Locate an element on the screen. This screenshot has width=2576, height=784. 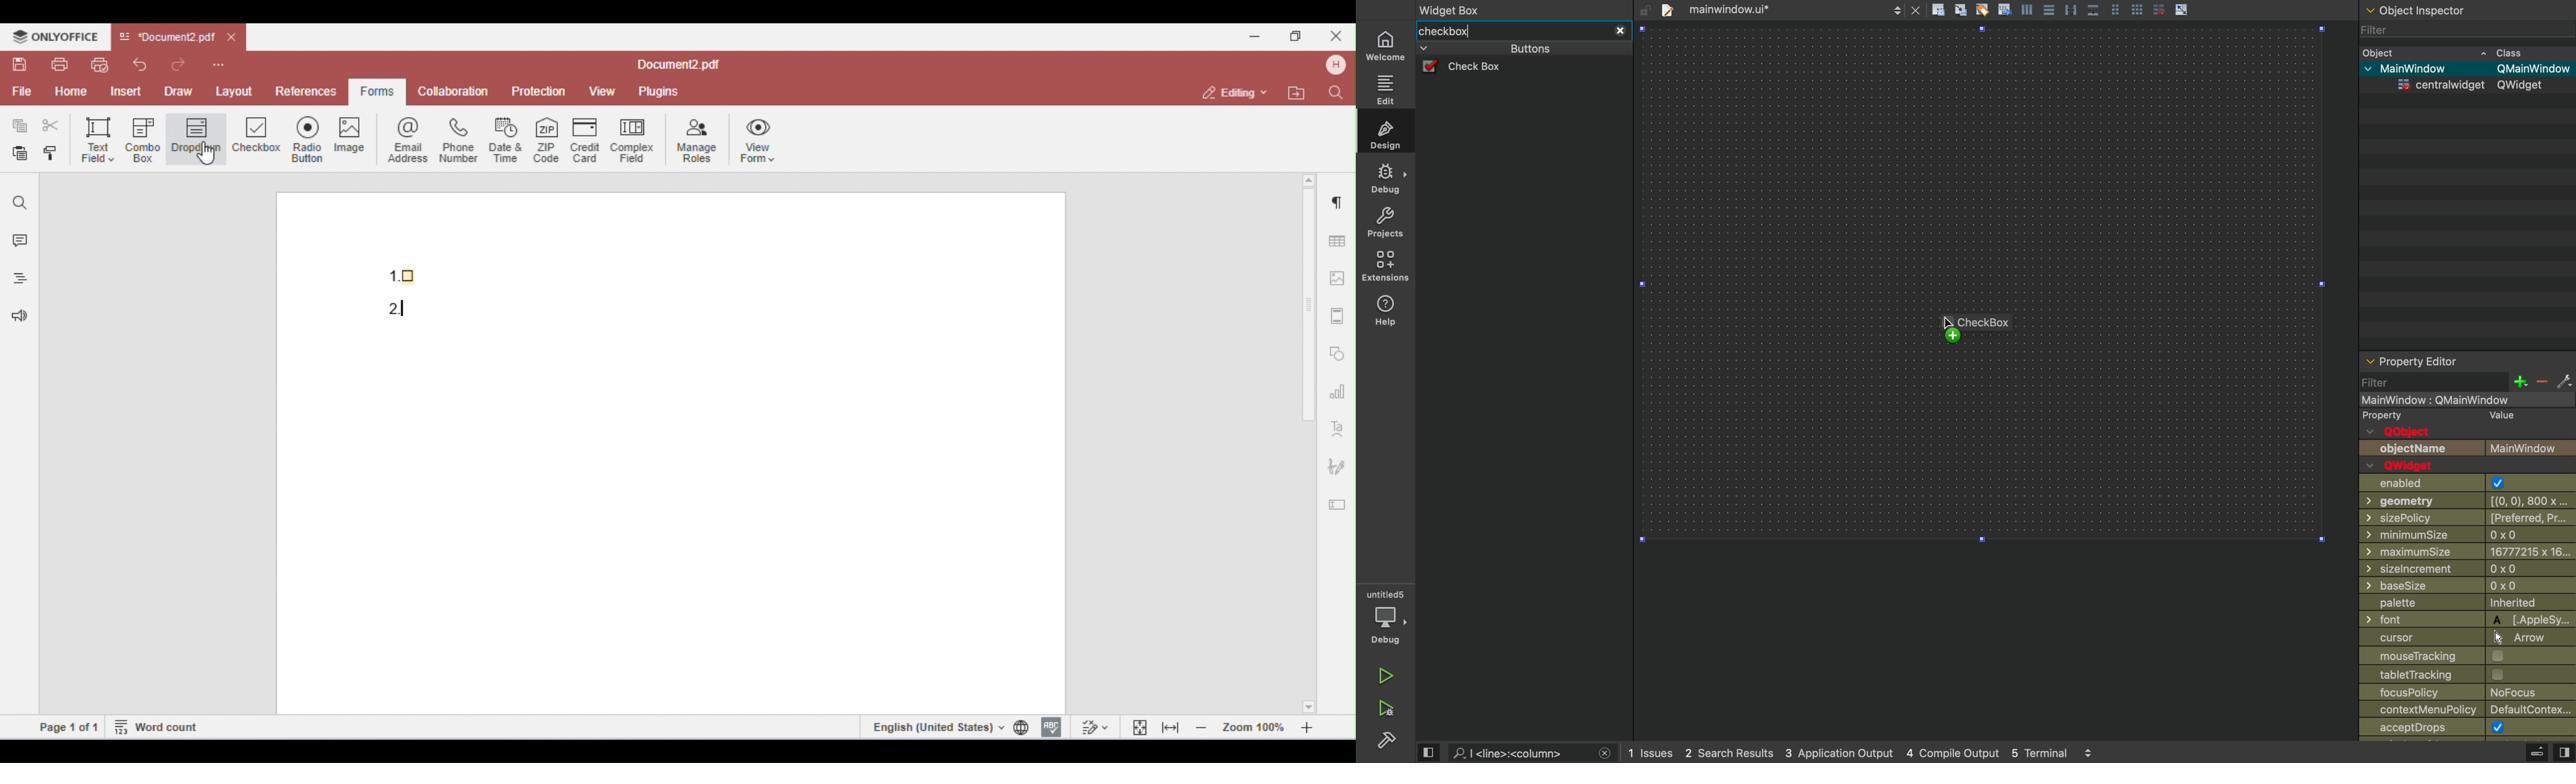
mouse tracking is located at coordinates (2466, 655).